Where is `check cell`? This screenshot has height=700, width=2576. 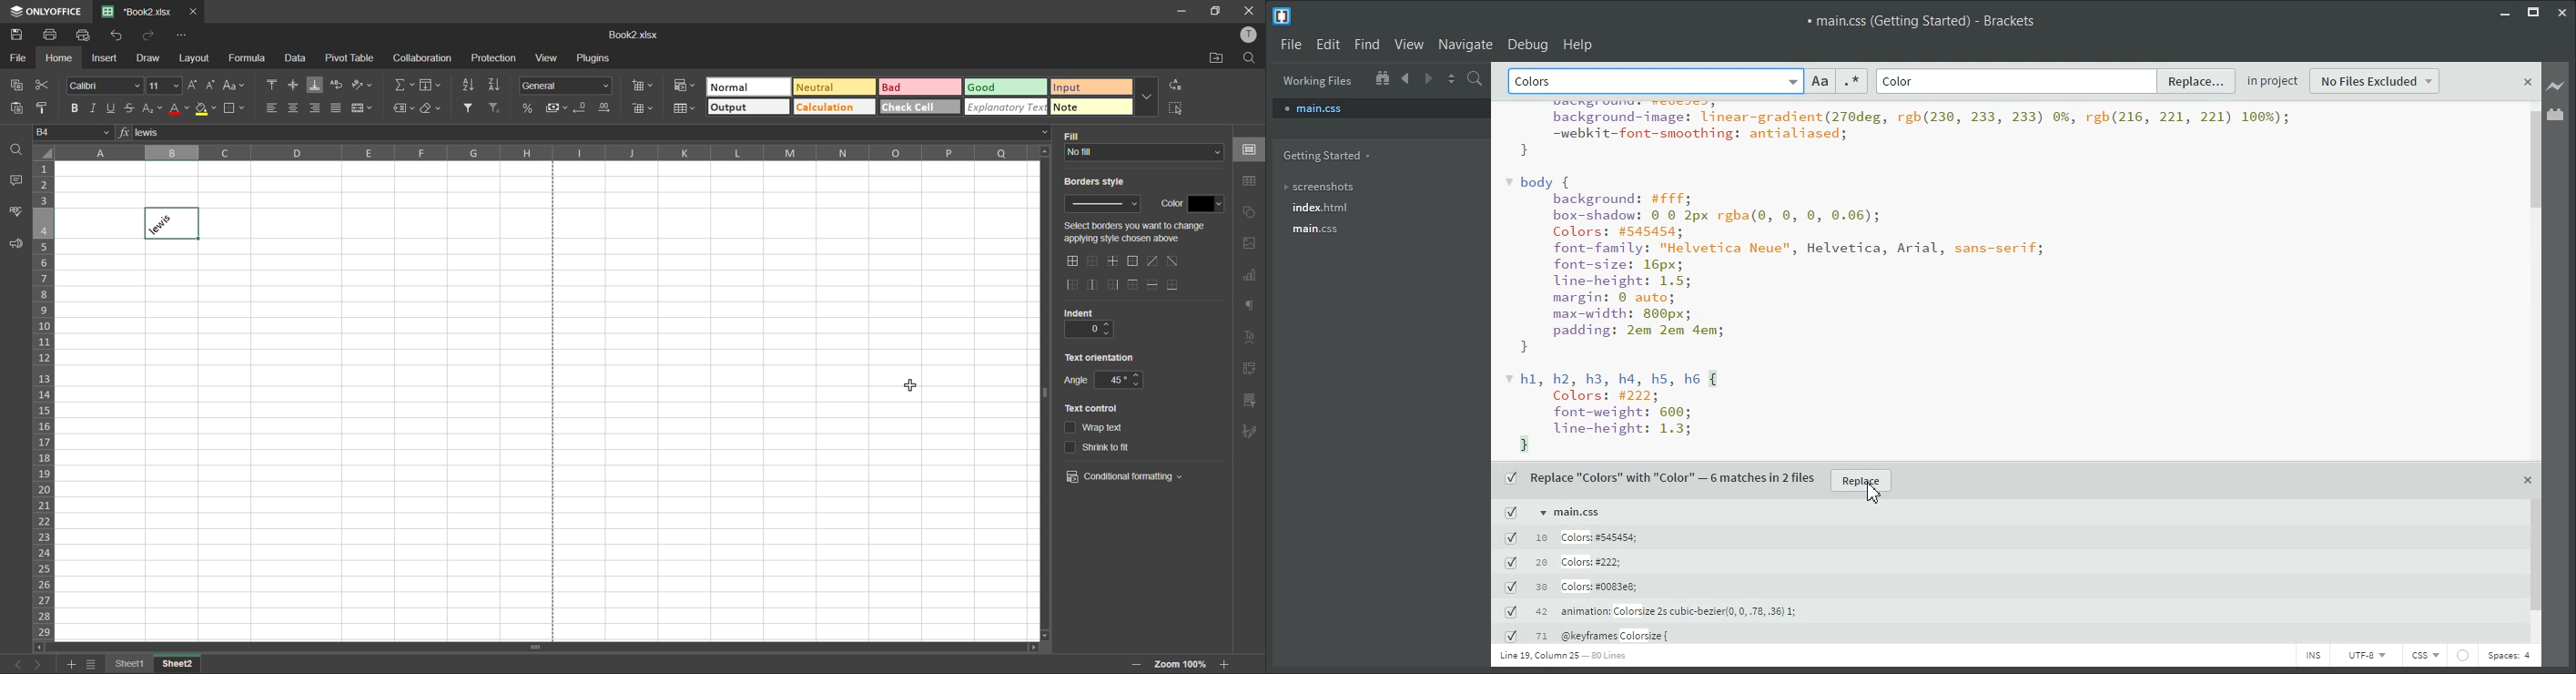 check cell is located at coordinates (918, 107).